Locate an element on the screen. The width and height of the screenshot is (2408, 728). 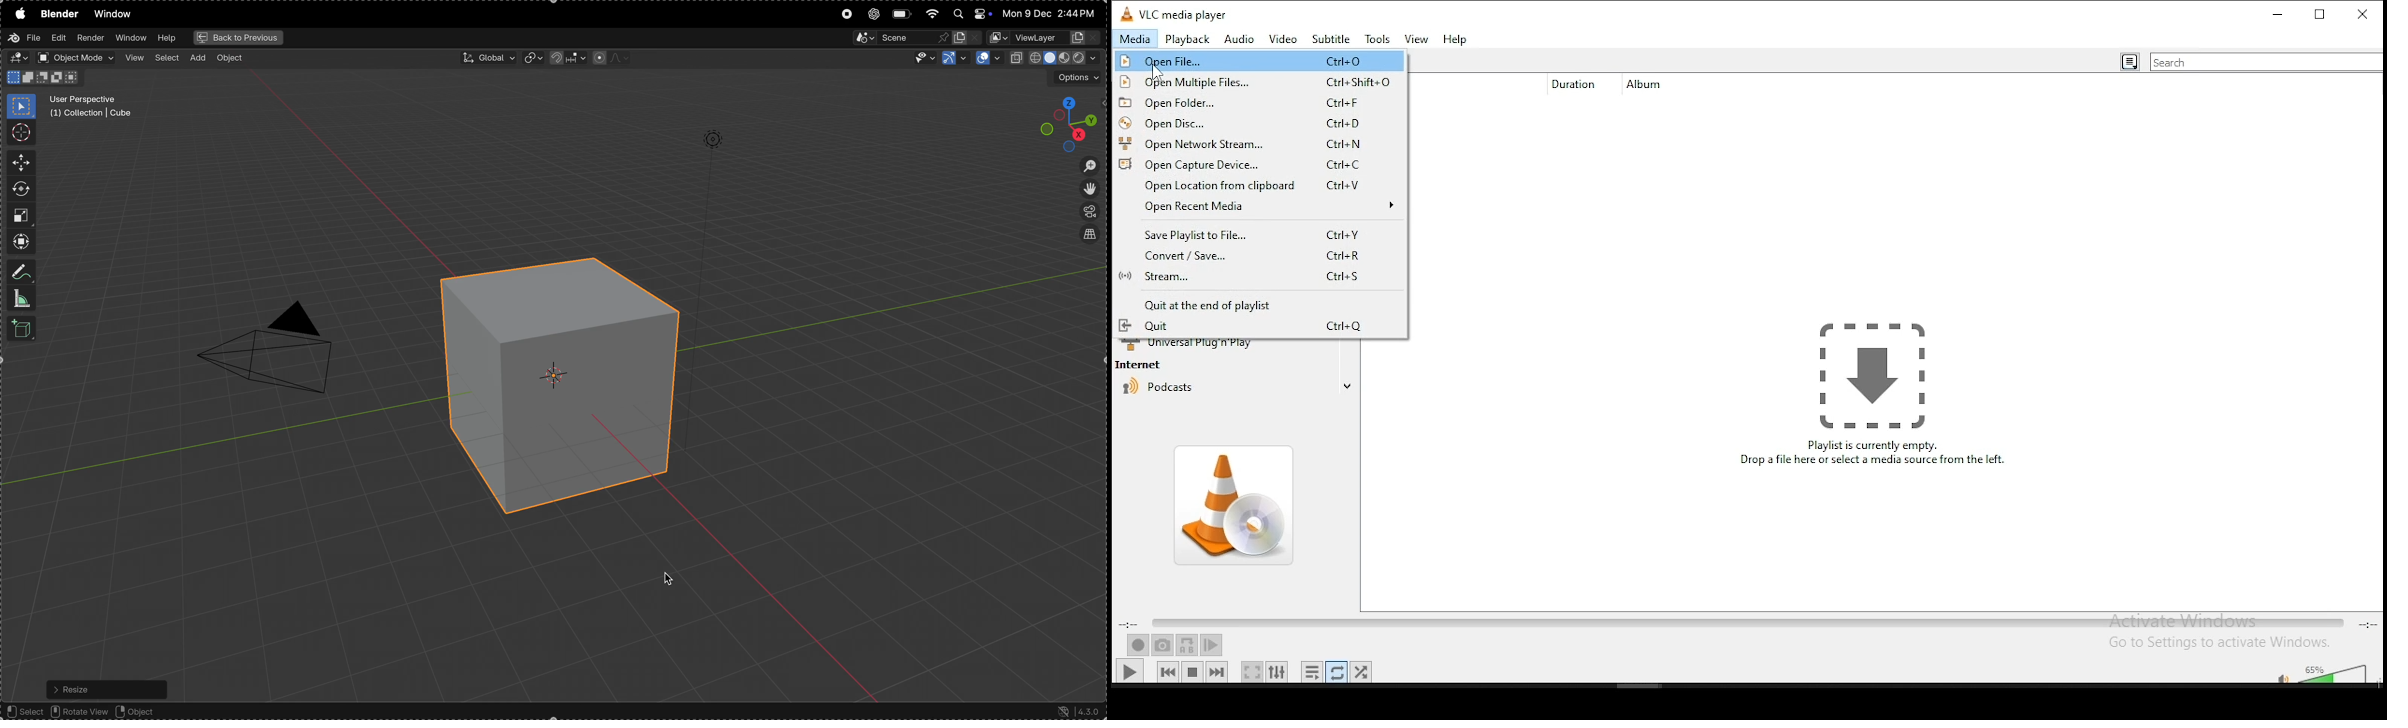
duration is located at coordinates (1568, 86).